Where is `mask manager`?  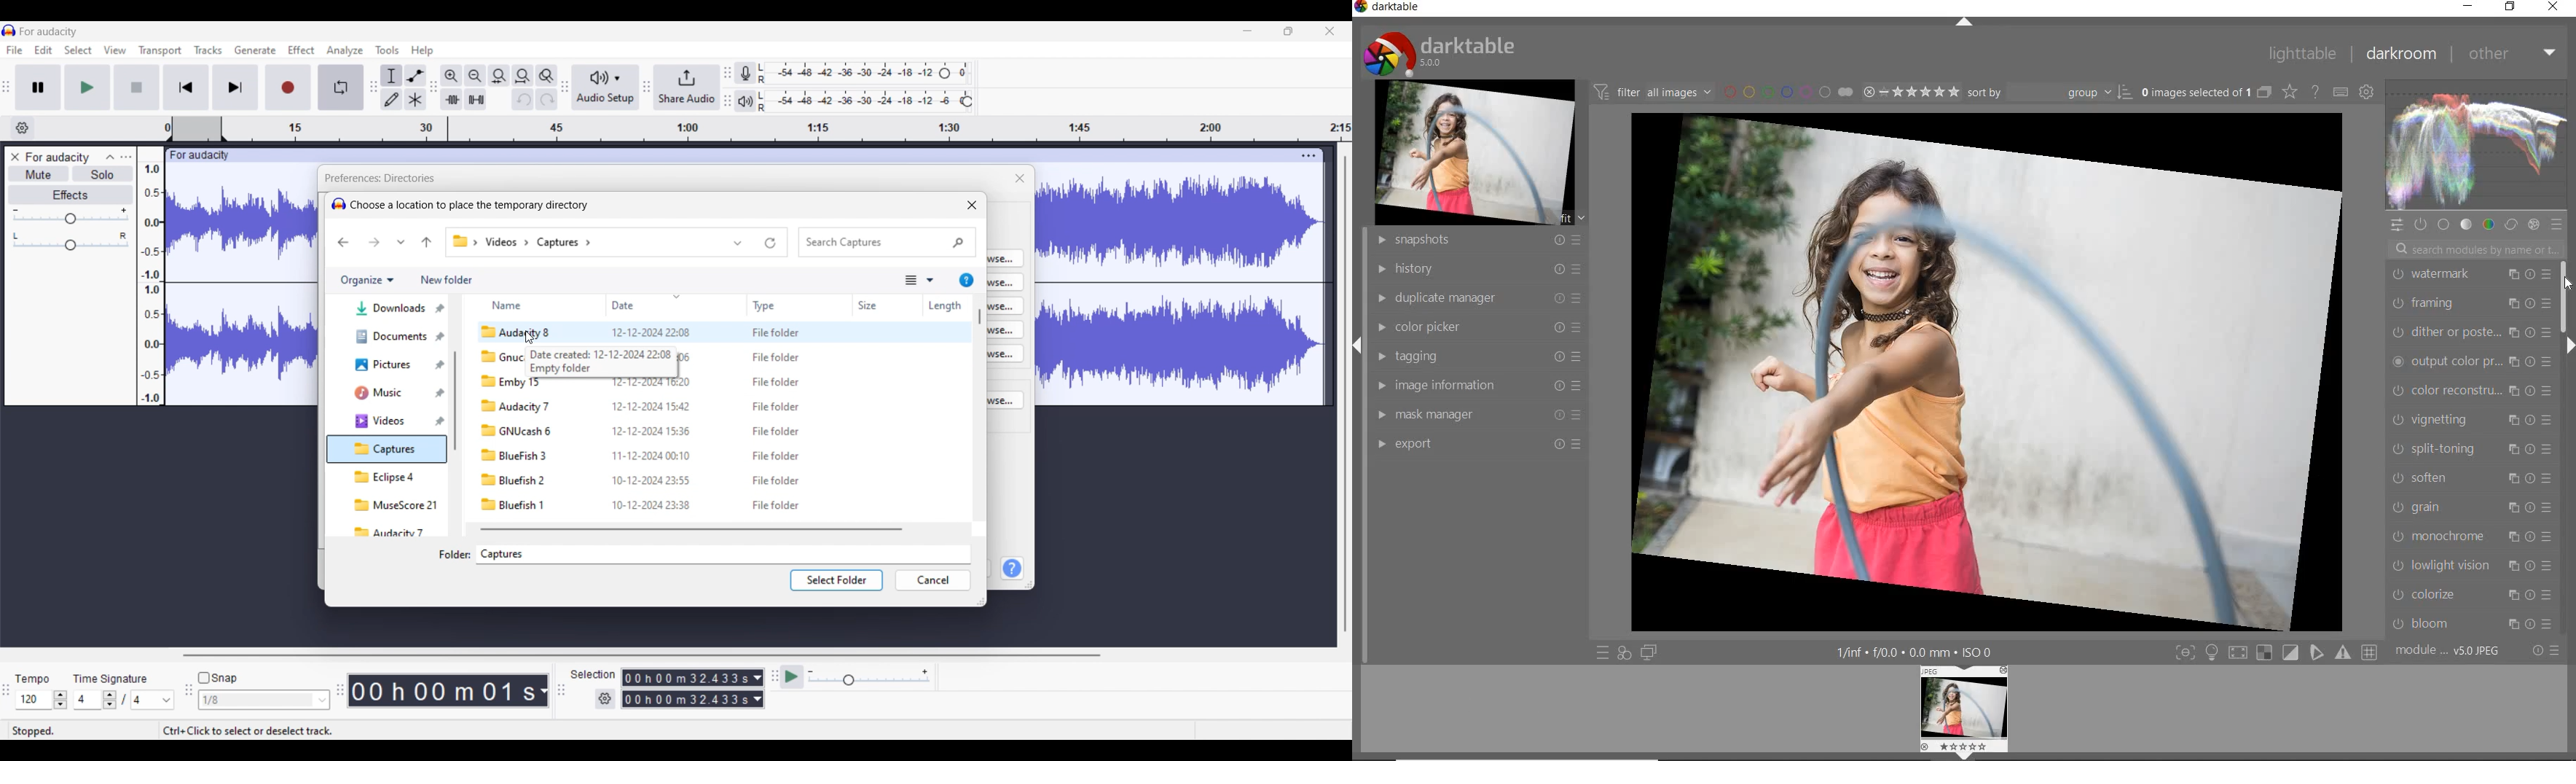
mask manager is located at coordinates (1477, 415).